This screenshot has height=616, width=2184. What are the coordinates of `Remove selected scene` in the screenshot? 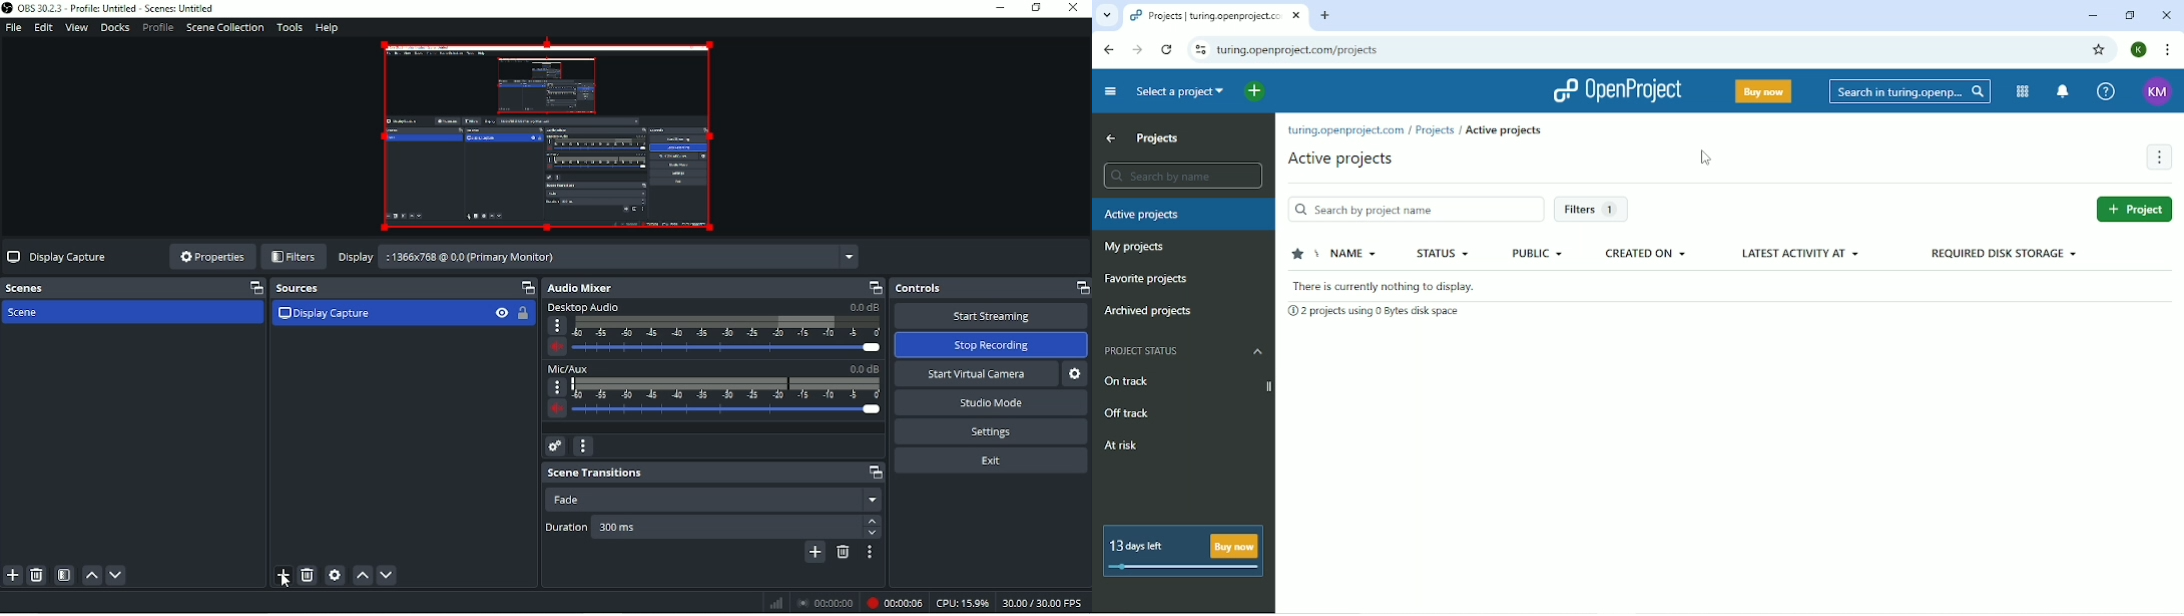 It's located at (37, 575).